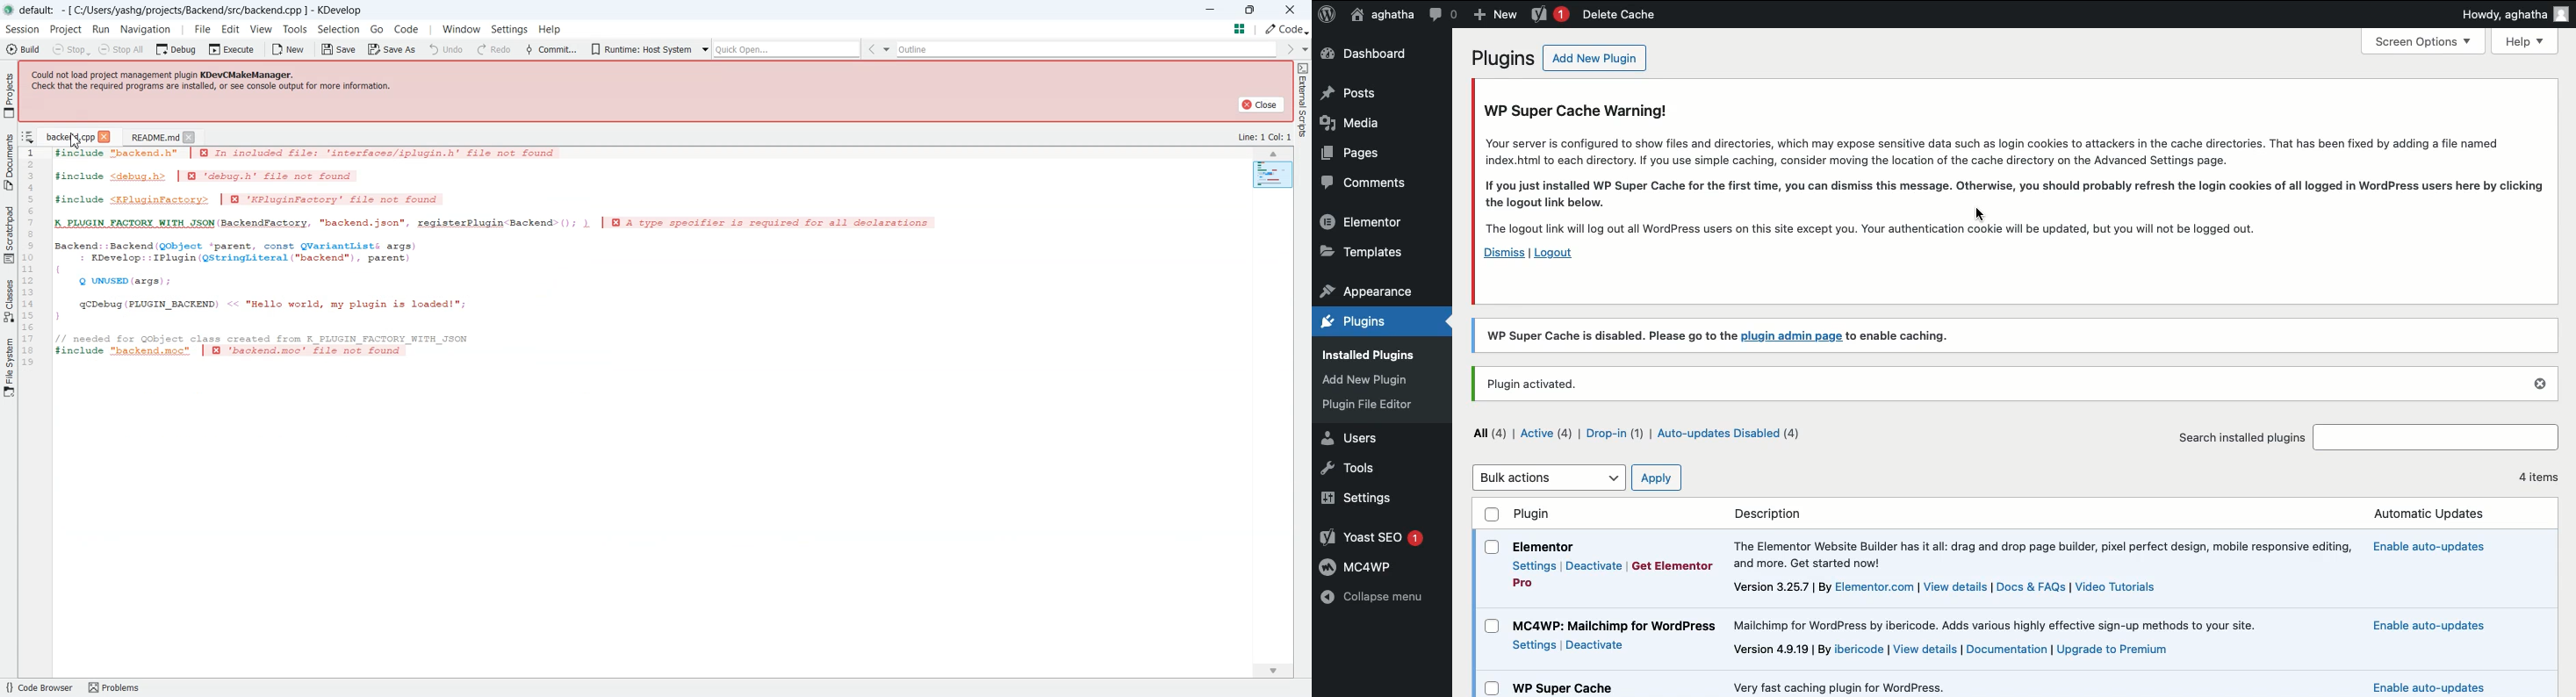  What do you see at coordinates (1616, 625) in the screenshot?
I see `Plugin` at bounding box center [1616, 625].